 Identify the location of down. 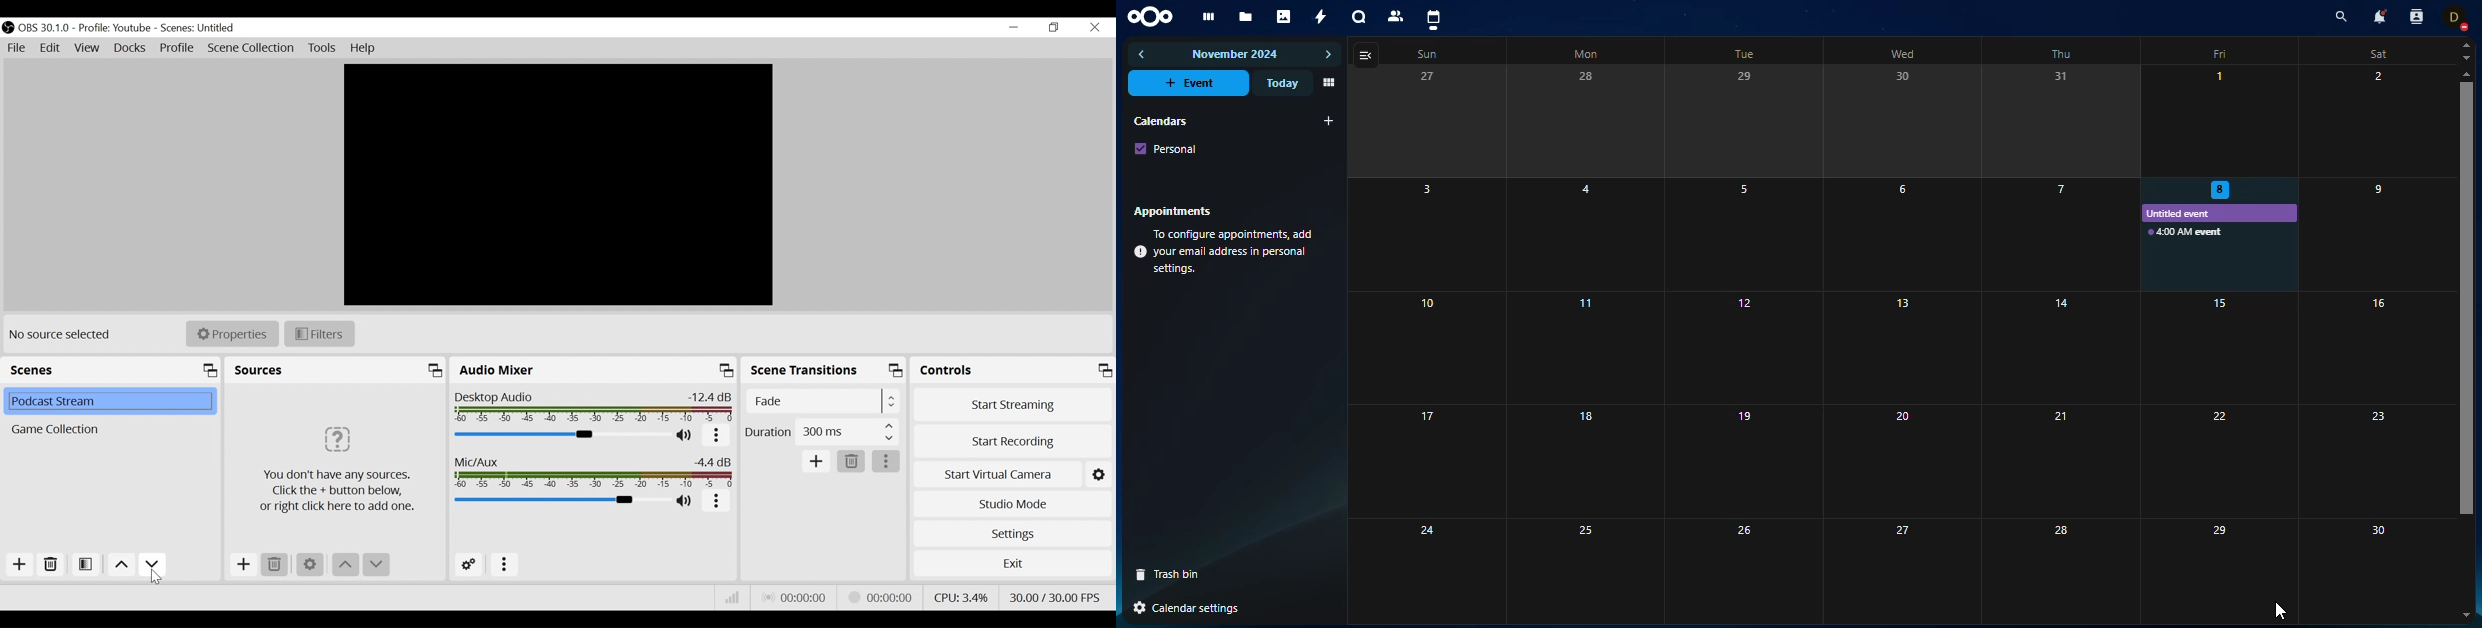
(2466, 612).